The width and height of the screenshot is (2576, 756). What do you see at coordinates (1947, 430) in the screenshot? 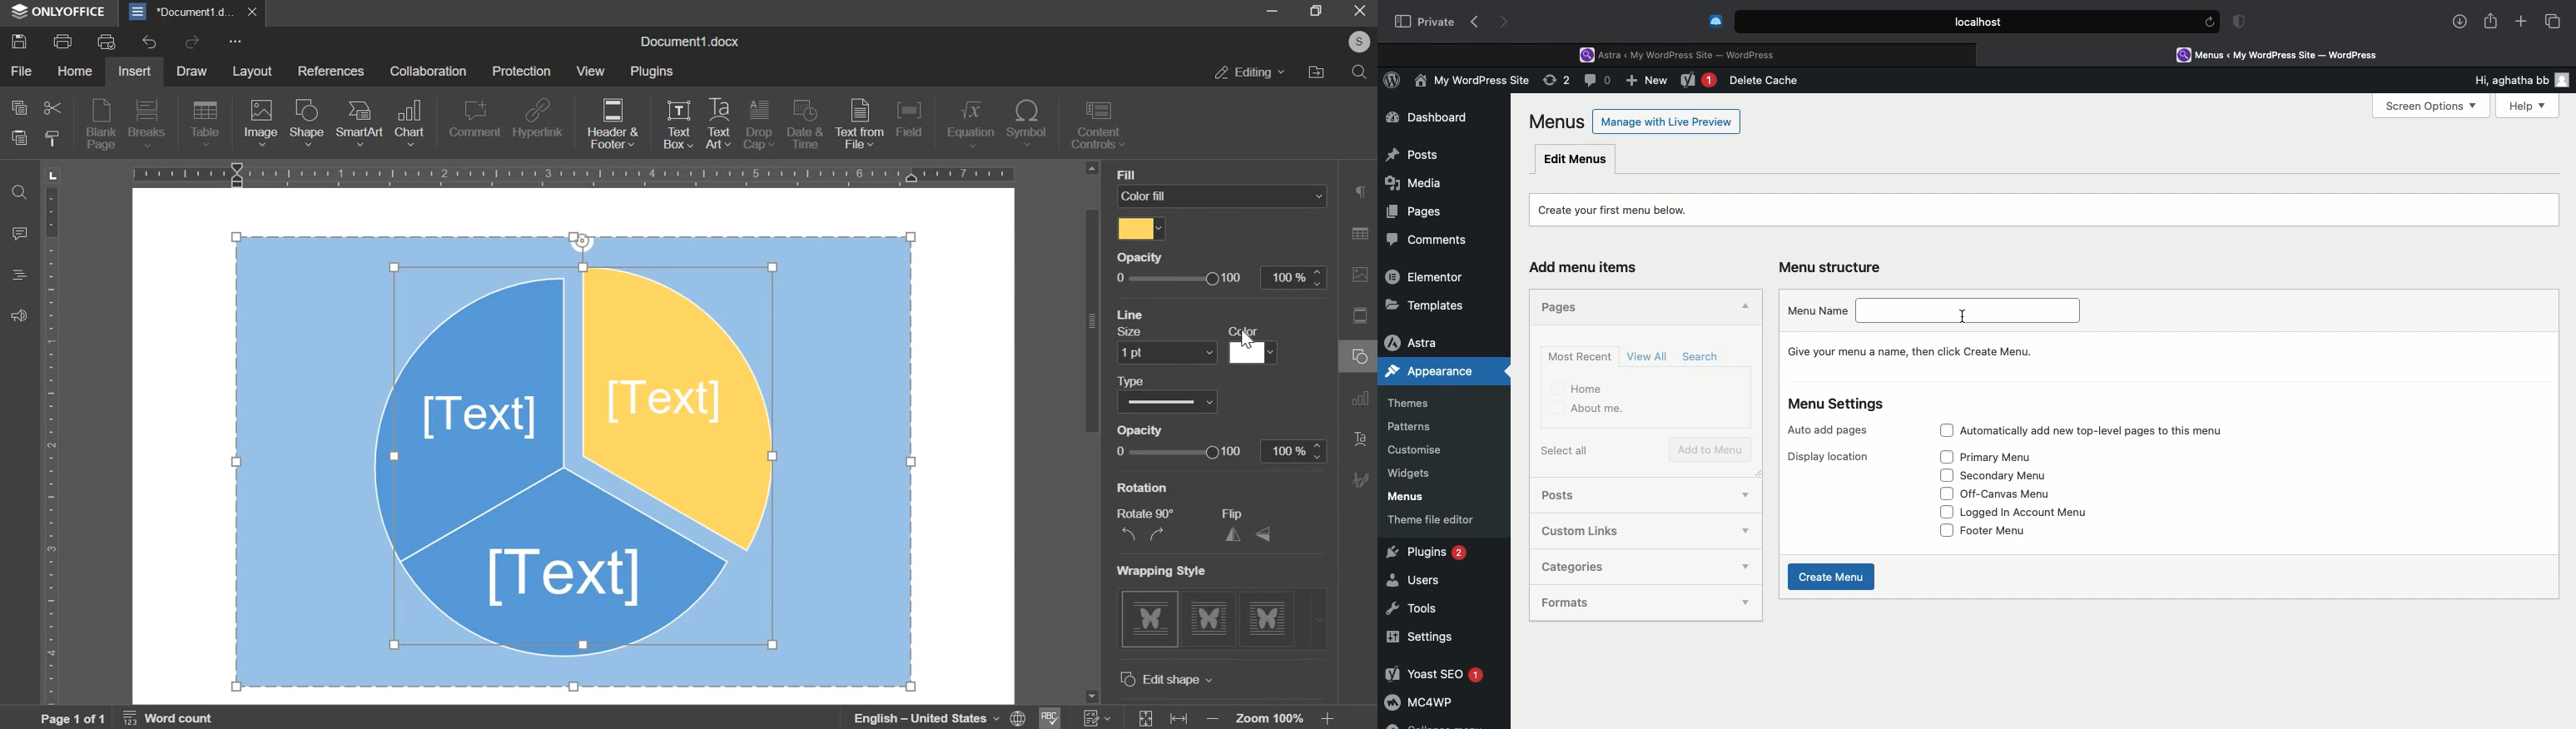
I see `Check box` at bounding box center [1947, 430].